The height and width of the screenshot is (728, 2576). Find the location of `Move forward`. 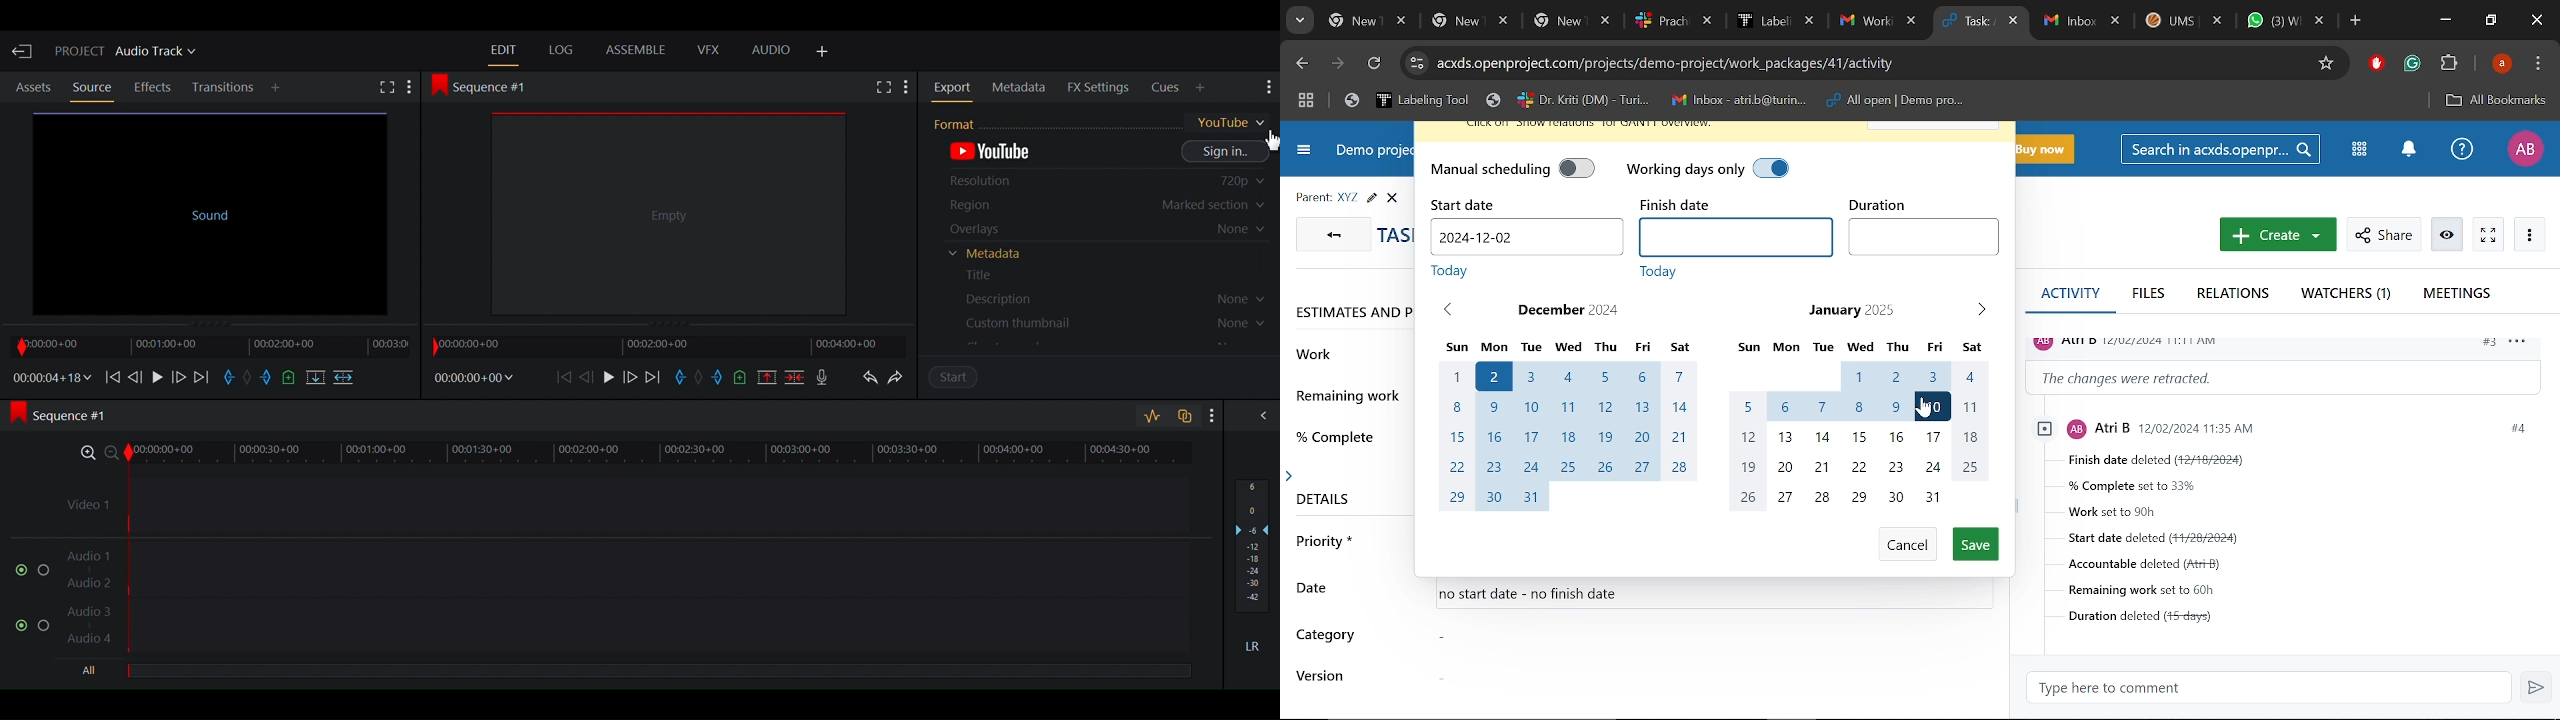

Move forward is located at coordinates (655, 377).